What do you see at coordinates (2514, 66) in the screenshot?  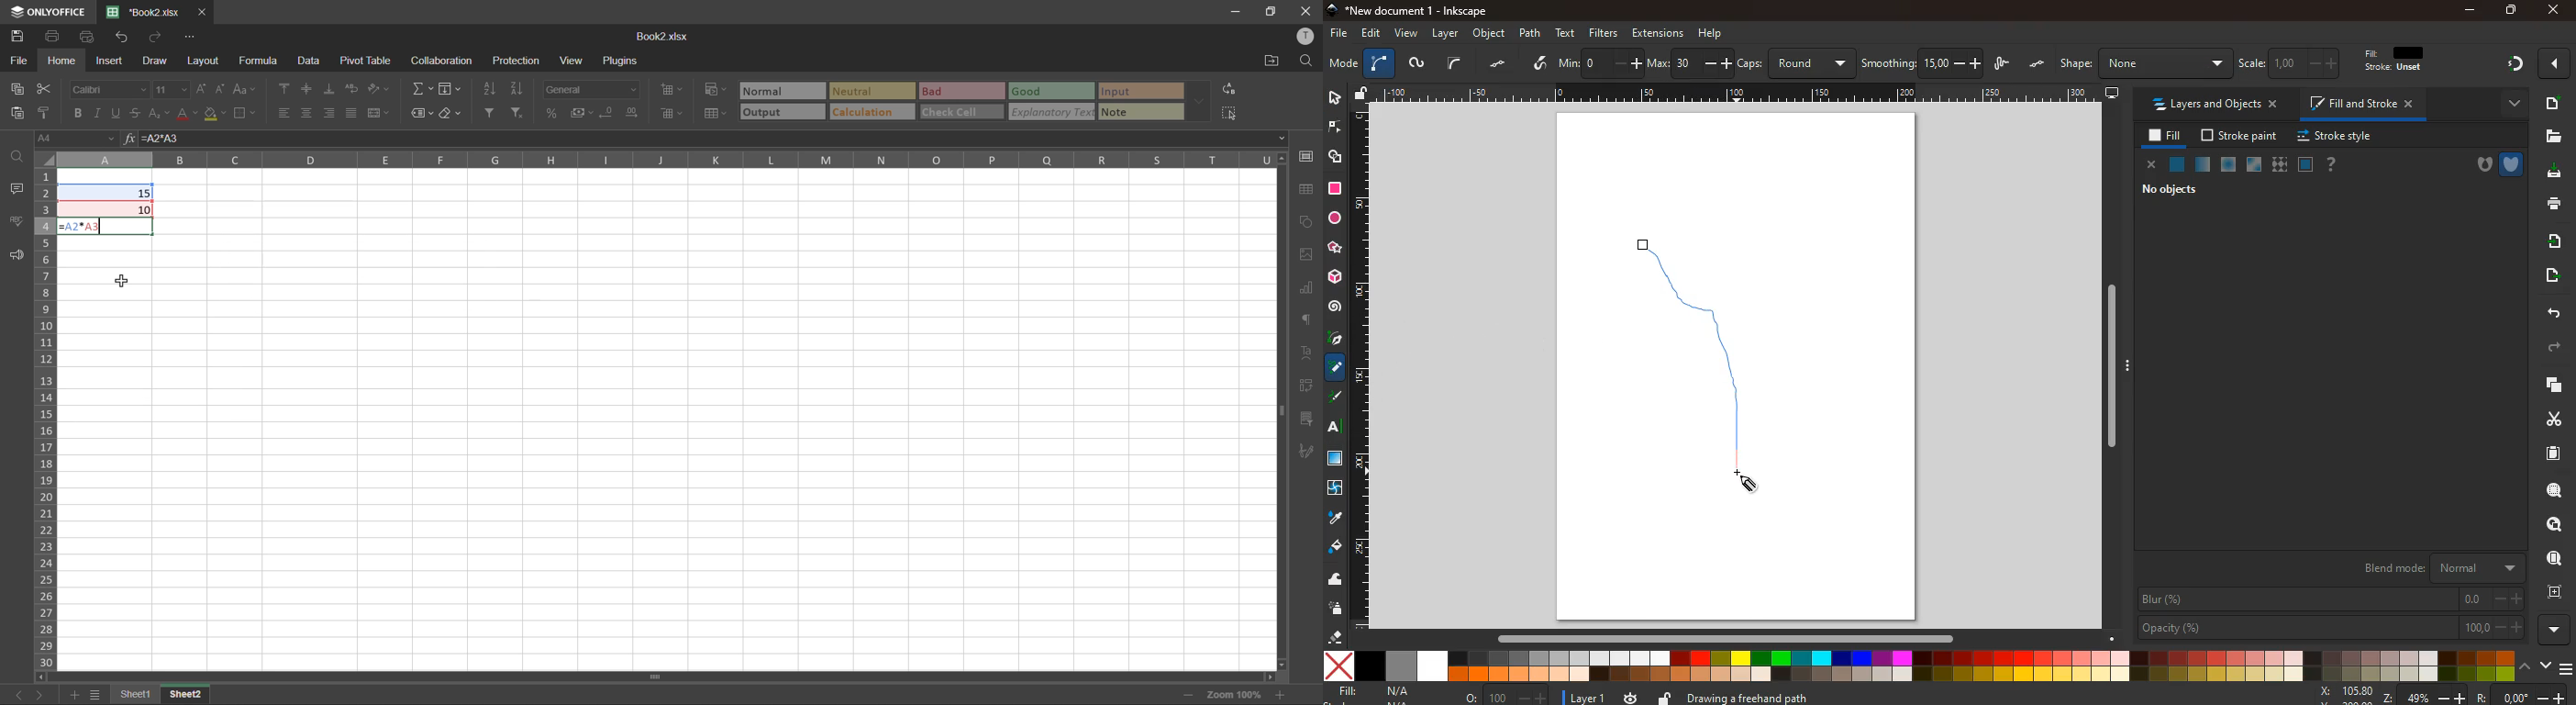 I see `gradient` at bounding box center [2514, 66].